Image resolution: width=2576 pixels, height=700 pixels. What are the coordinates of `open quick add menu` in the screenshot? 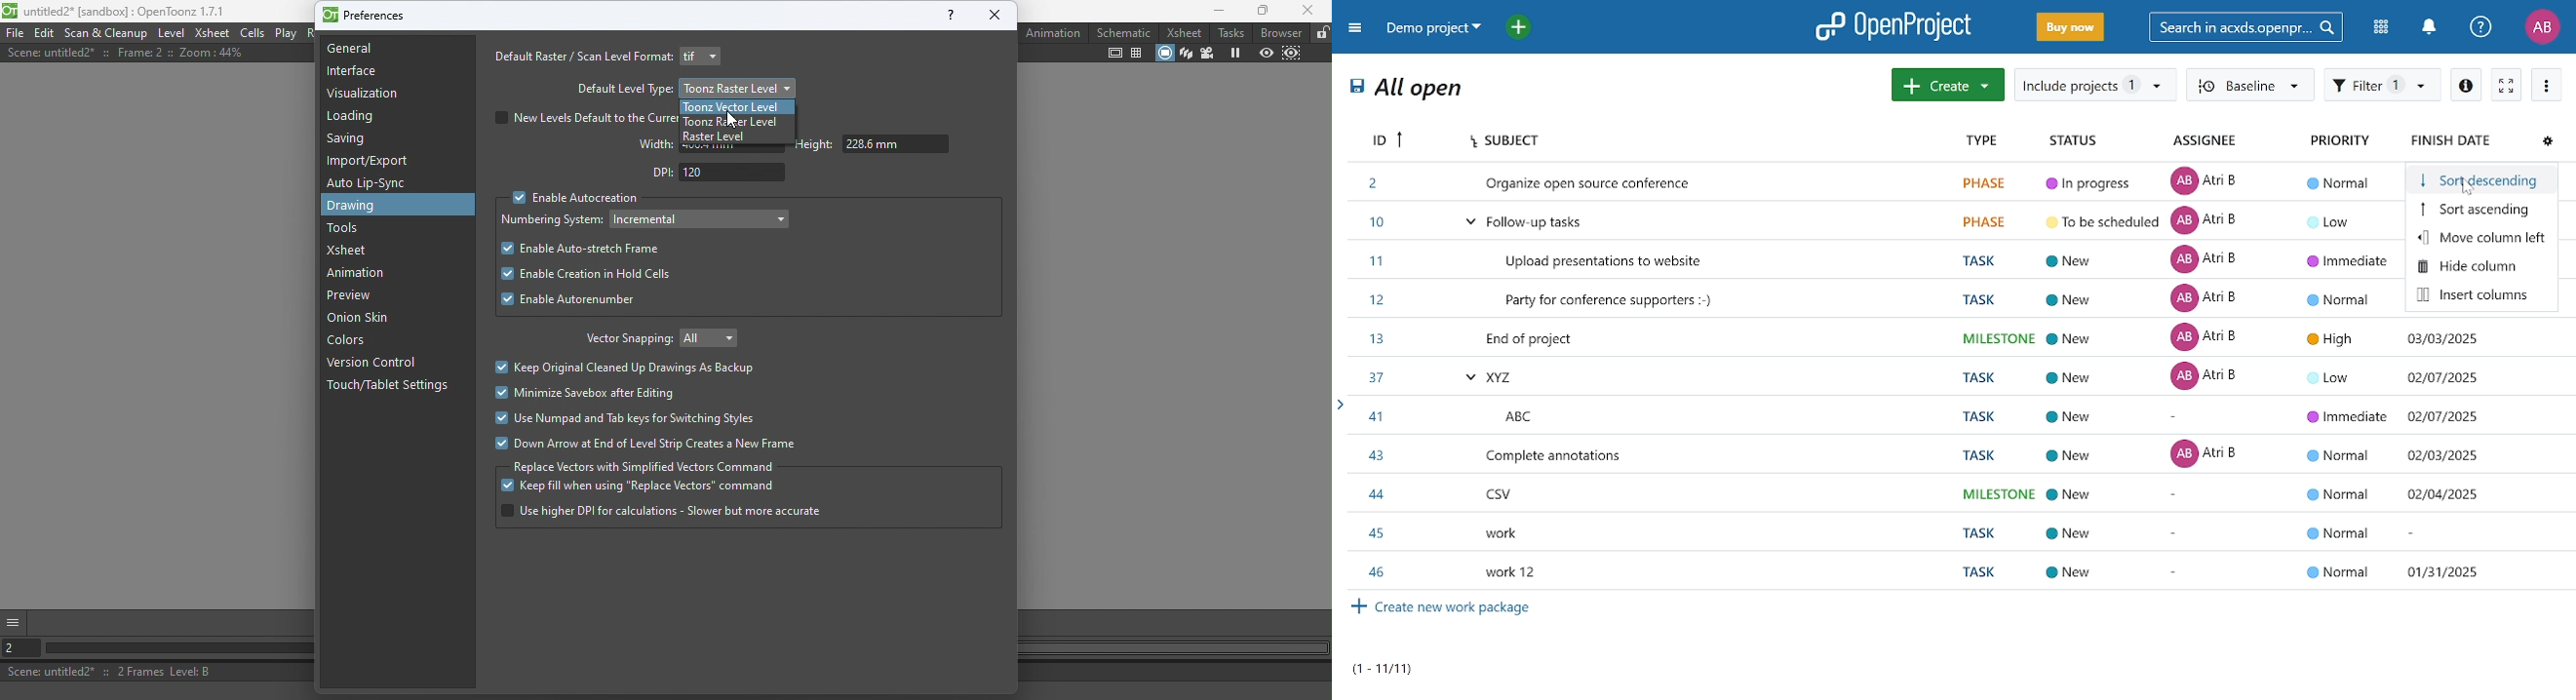 It's located at (1522, 27).